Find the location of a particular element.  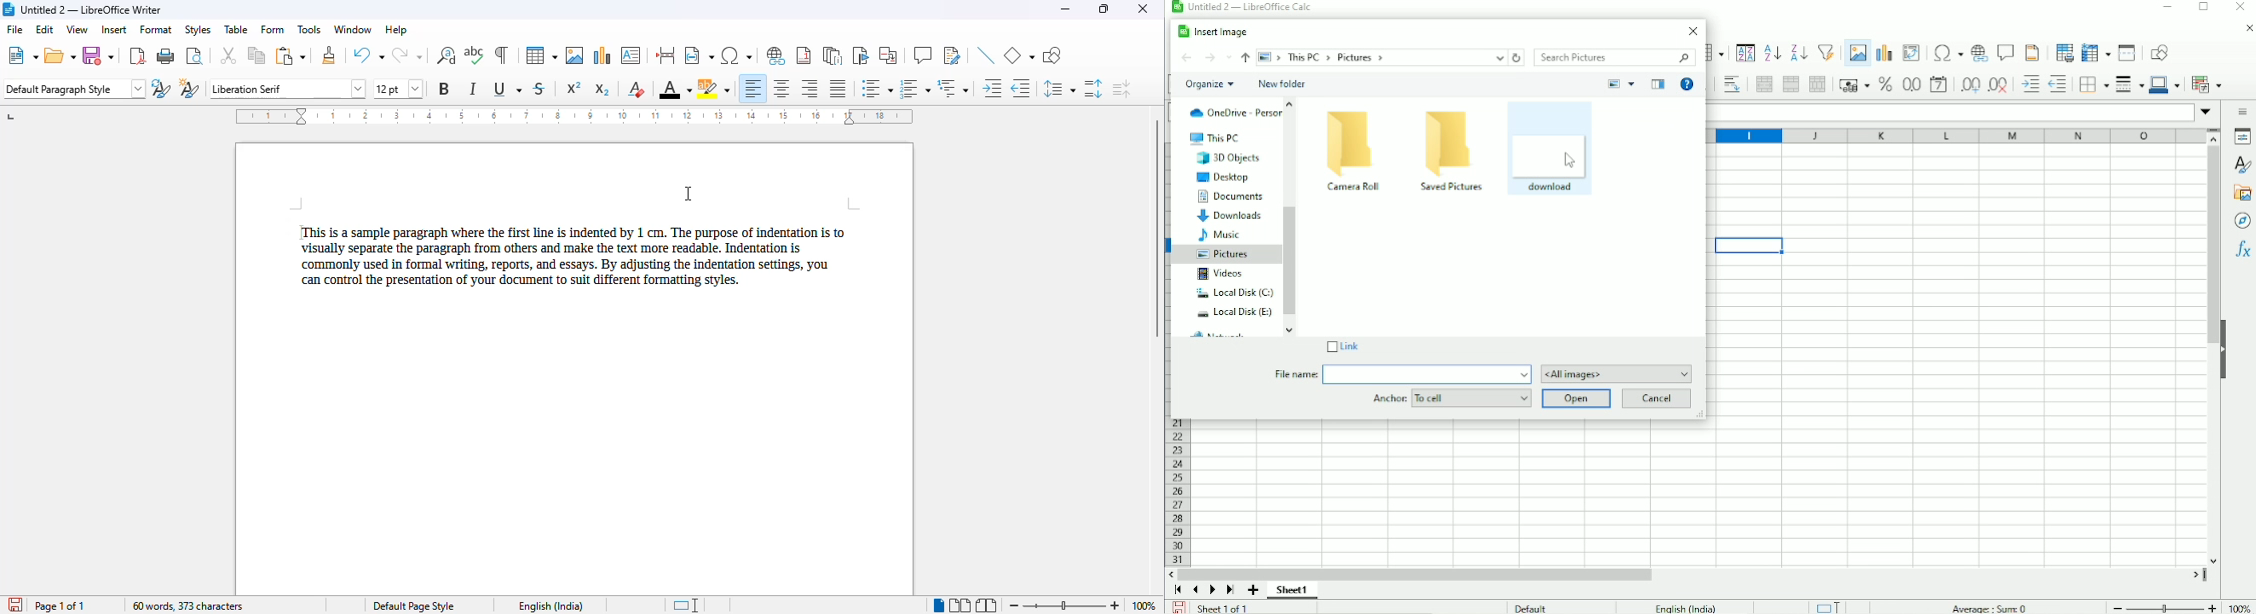

Scroll to next sheet is located at coordinates (1213, 590).